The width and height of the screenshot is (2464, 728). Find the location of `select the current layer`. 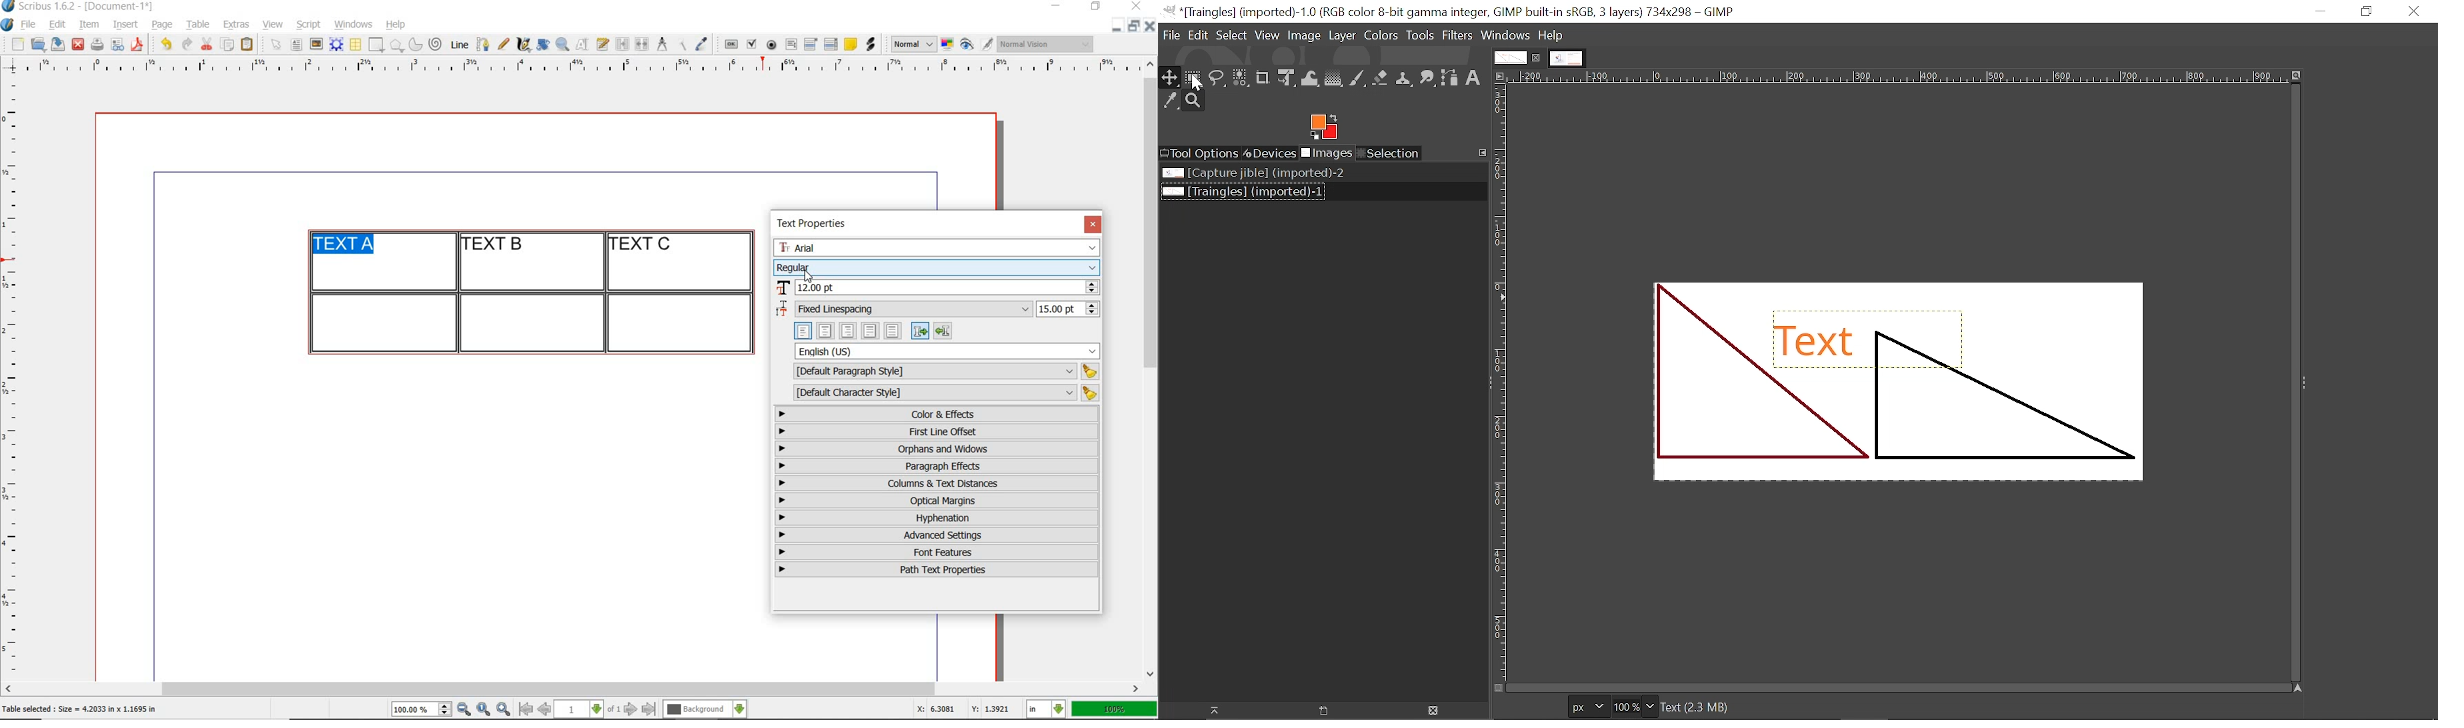

select the current layer is located at coordinates (706, 710).